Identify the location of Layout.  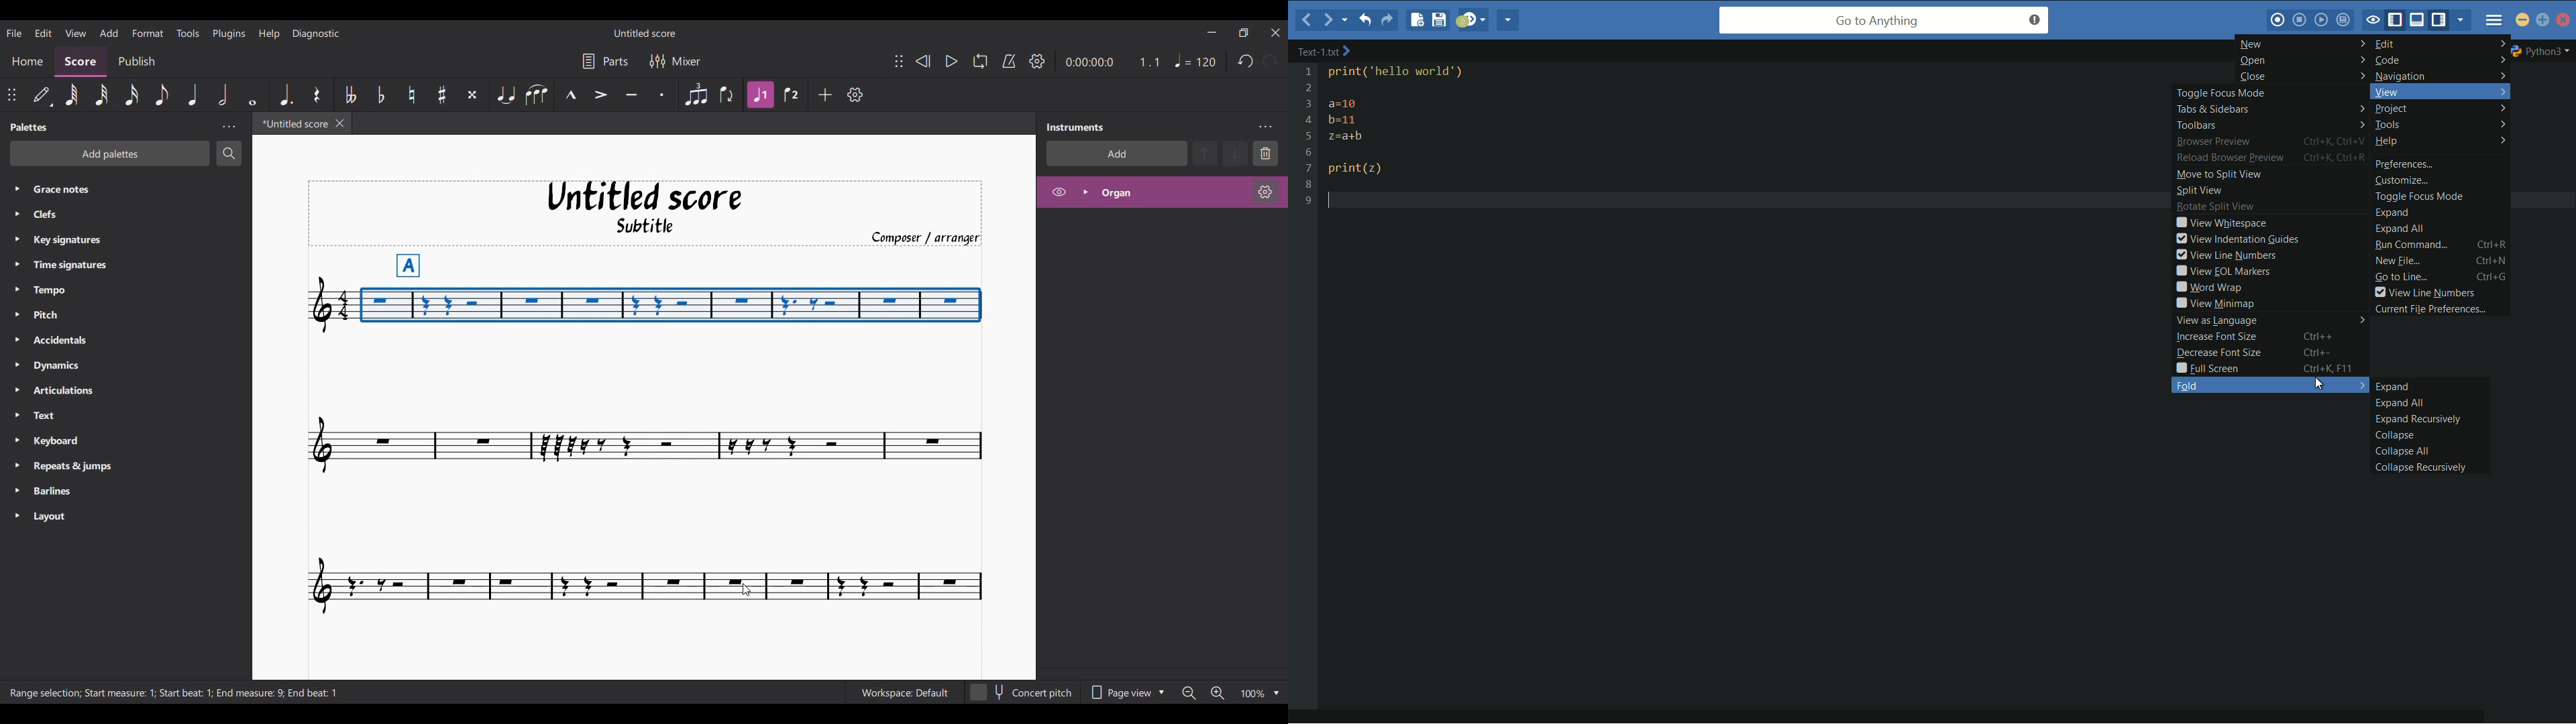
(70, 518).